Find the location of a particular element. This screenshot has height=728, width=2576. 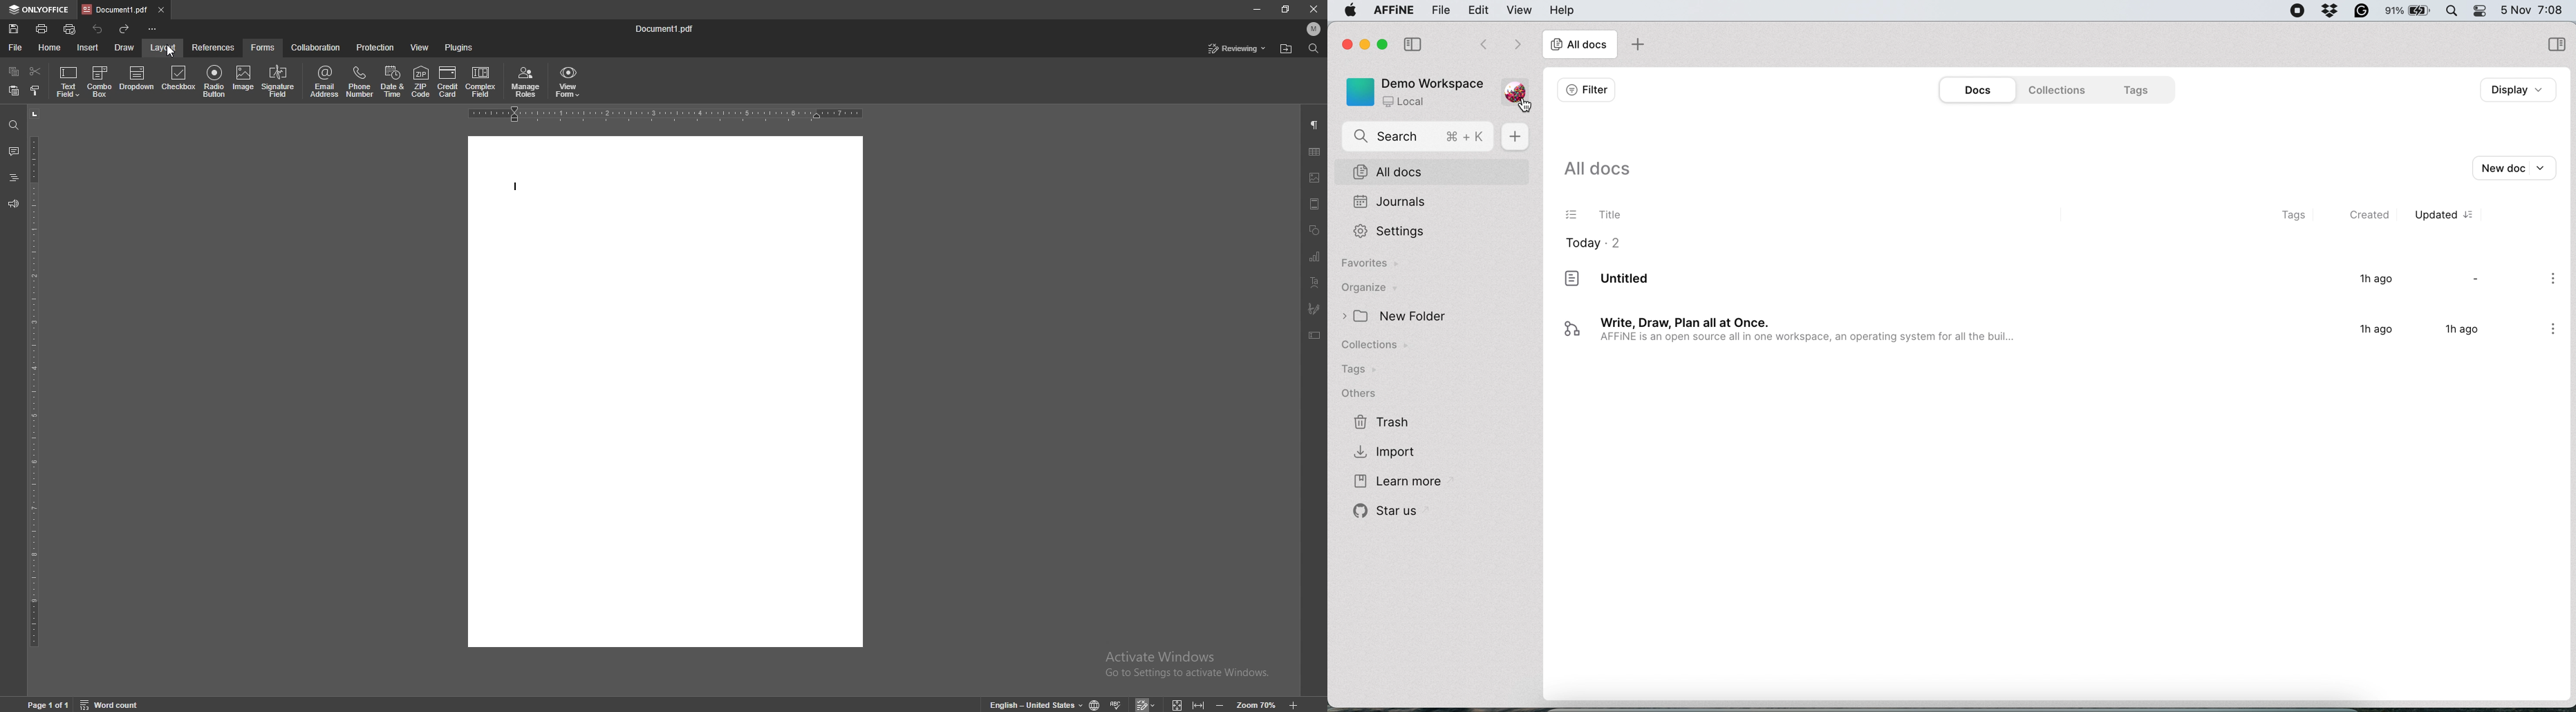

vertical scale is located at coordinates (31, 377).